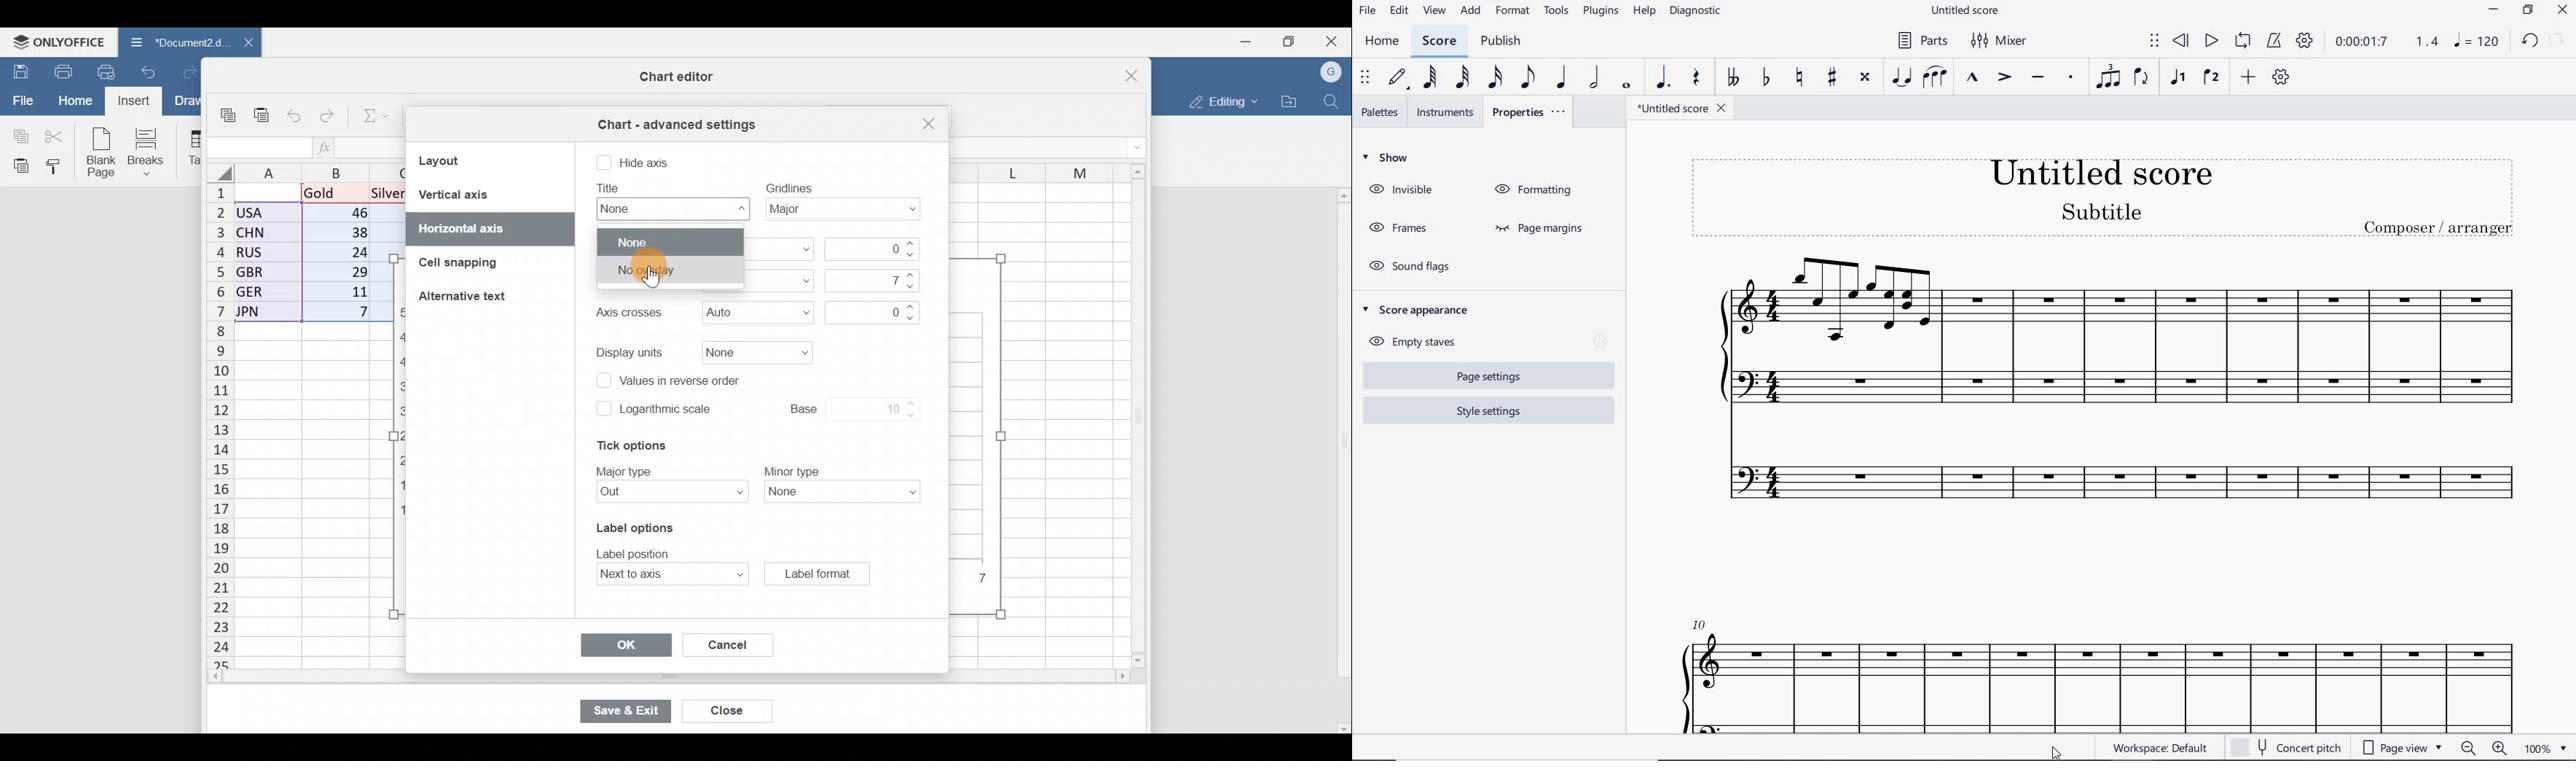 The height and width of the screenshot is (784, 2576). What do you see at coordinates (1664, 77) in the screenshot?
I see `AUGMENTATION DOT` at bounding box center [1664, 77].